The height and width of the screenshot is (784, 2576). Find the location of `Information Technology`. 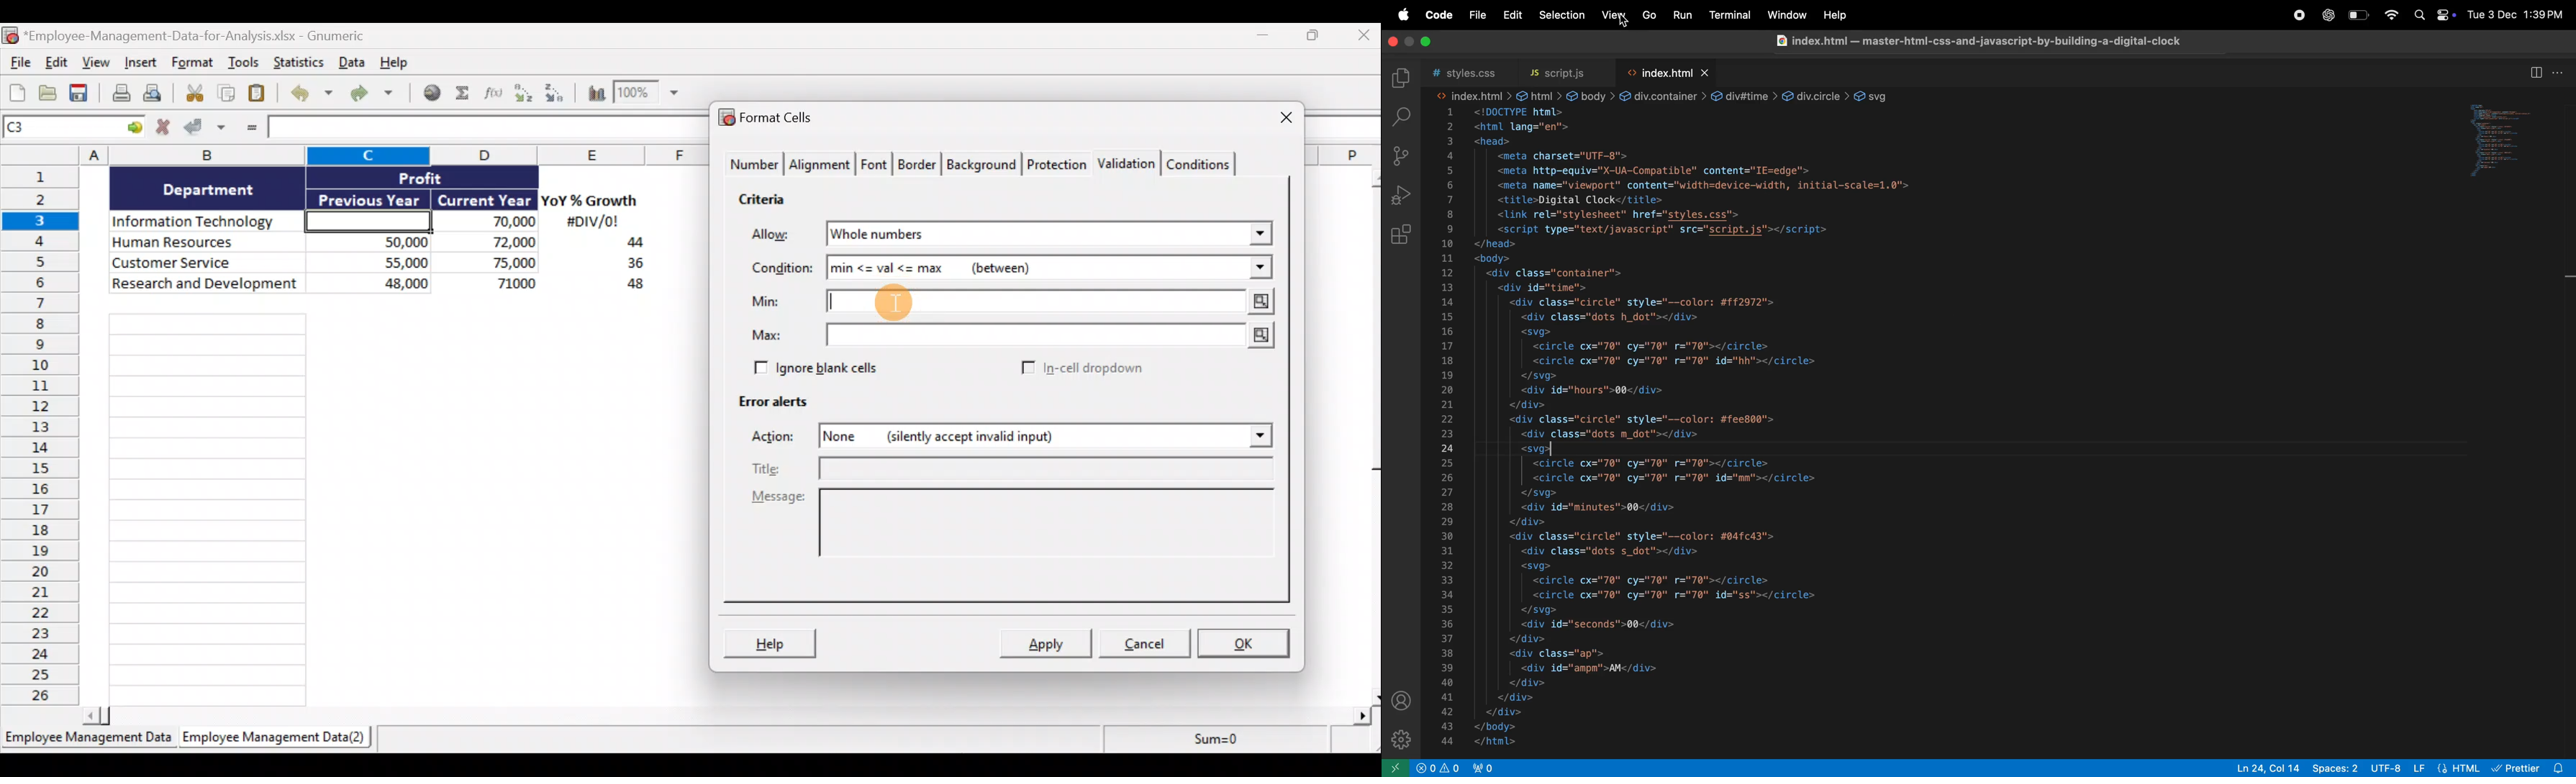

Information Technology is located at coordinates (207, 222).